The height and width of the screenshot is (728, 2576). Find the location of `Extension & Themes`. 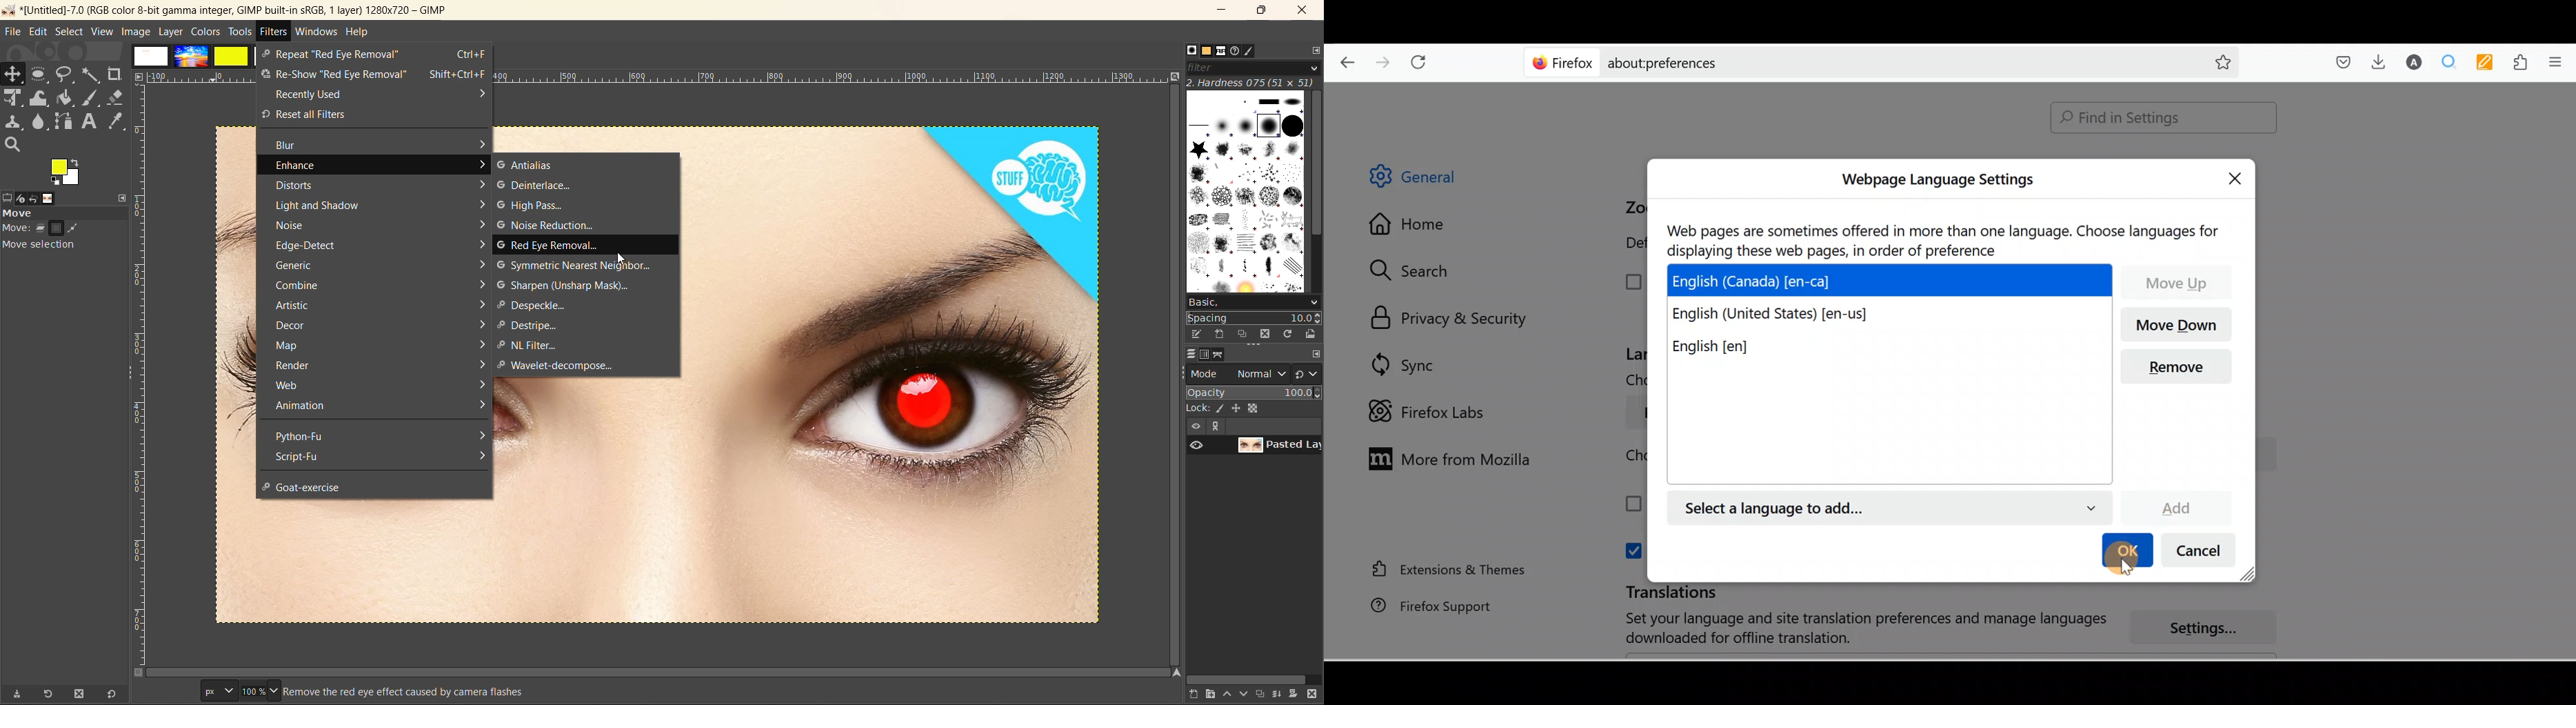

Extension & Themes is located at coordinates (1443, 569).